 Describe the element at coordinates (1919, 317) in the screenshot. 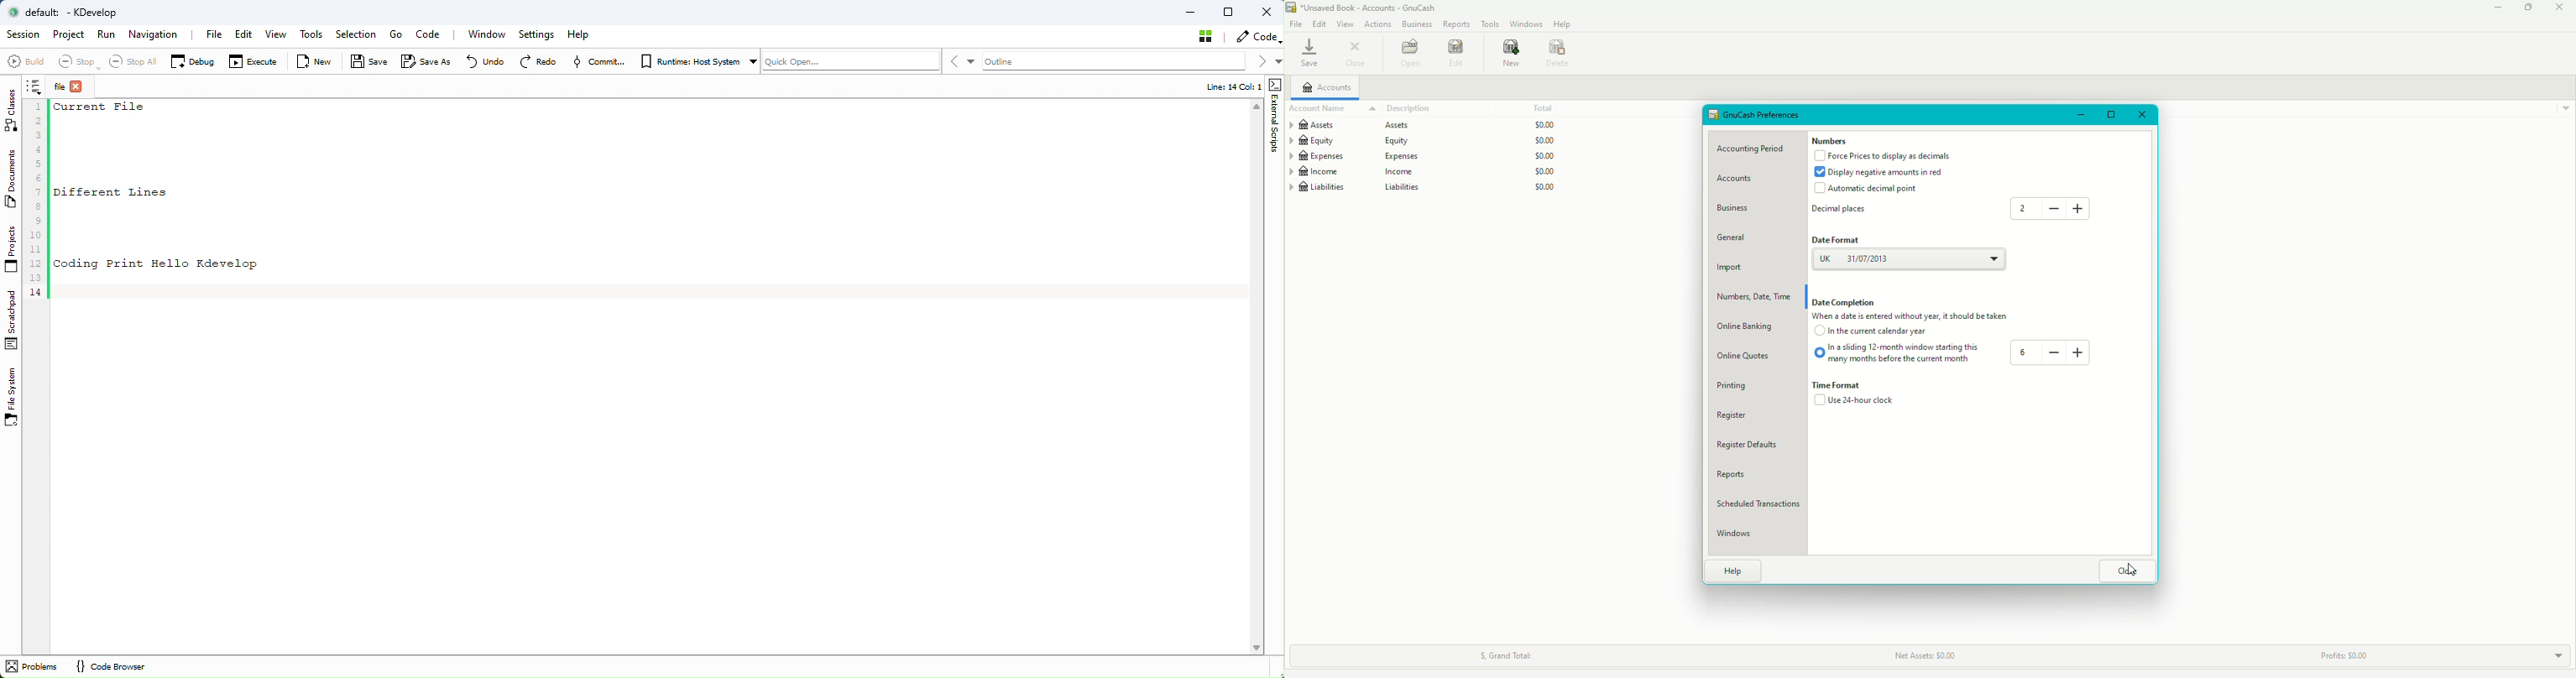

I see `Caption` at that location.